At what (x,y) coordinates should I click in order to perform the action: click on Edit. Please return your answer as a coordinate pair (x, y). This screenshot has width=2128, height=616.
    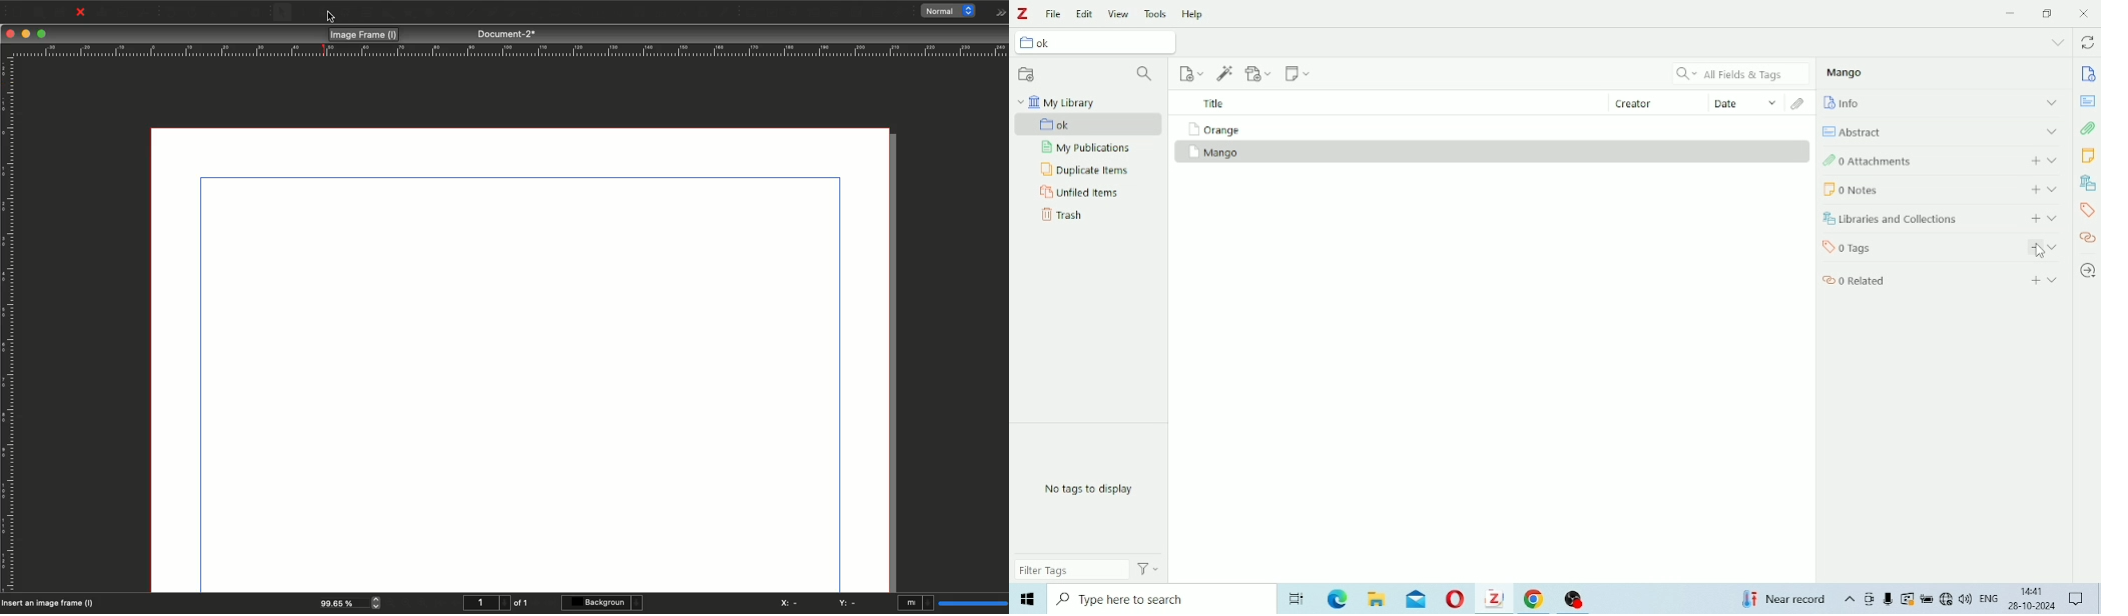
    Looking at the image, I should click on (1085, 15).